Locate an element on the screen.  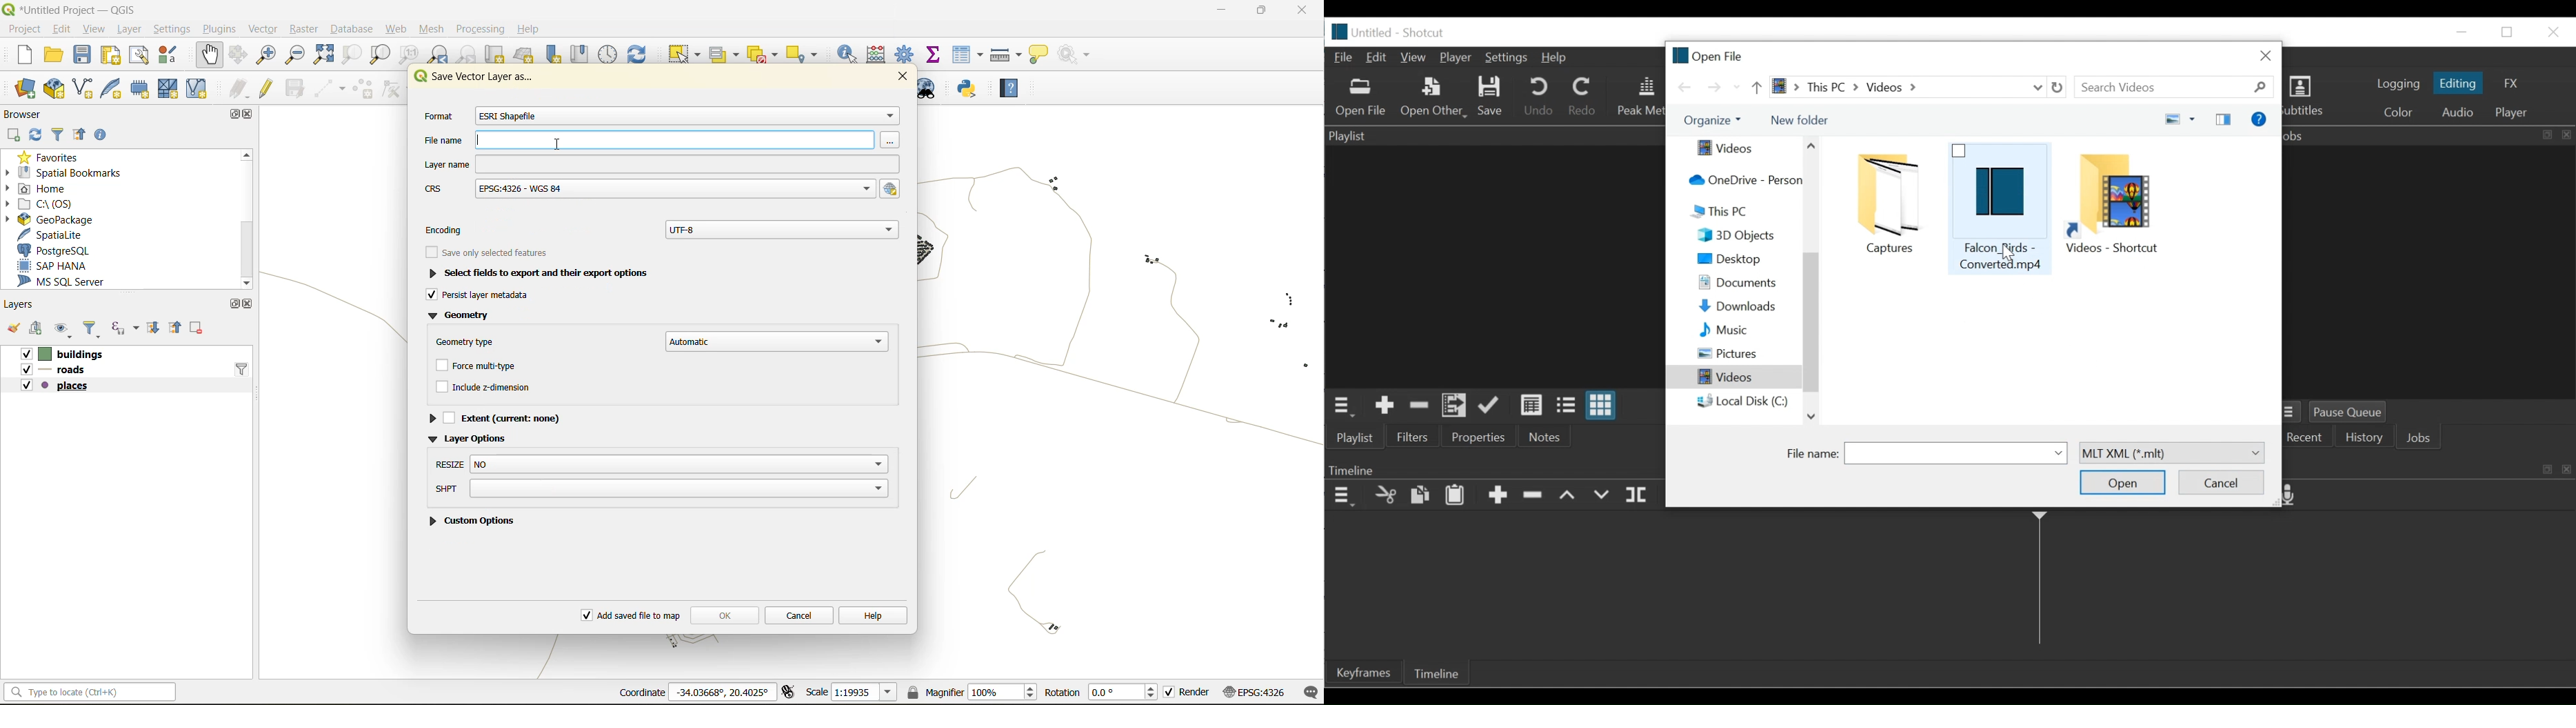
Ripple Delete is located at coordinates (1535, 498).